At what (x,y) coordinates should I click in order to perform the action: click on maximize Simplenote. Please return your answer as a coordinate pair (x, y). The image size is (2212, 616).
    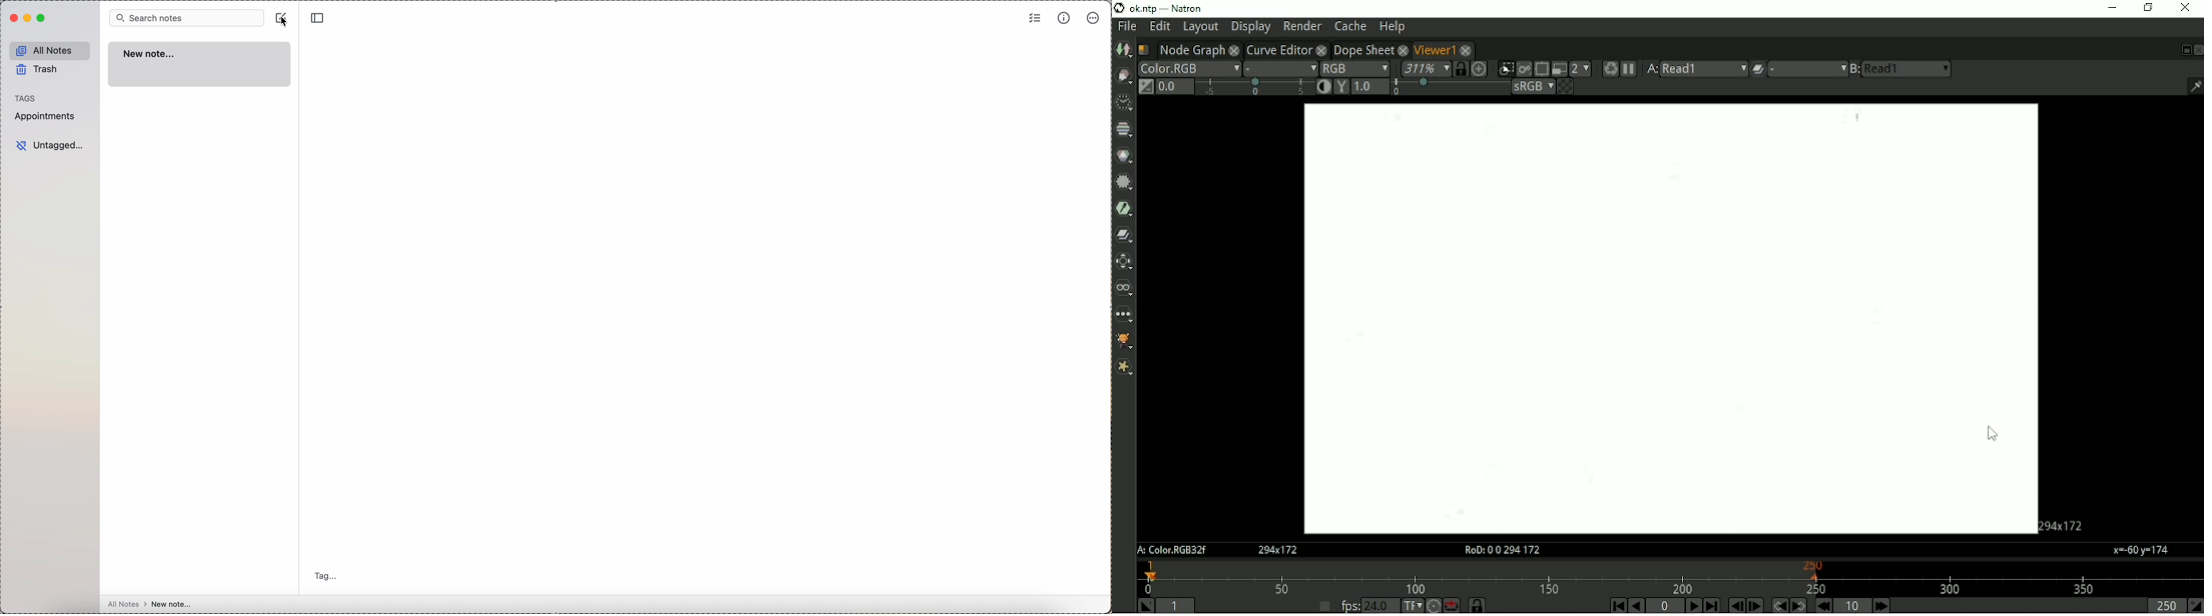
    Looking at the image, I should click on (42, 18).